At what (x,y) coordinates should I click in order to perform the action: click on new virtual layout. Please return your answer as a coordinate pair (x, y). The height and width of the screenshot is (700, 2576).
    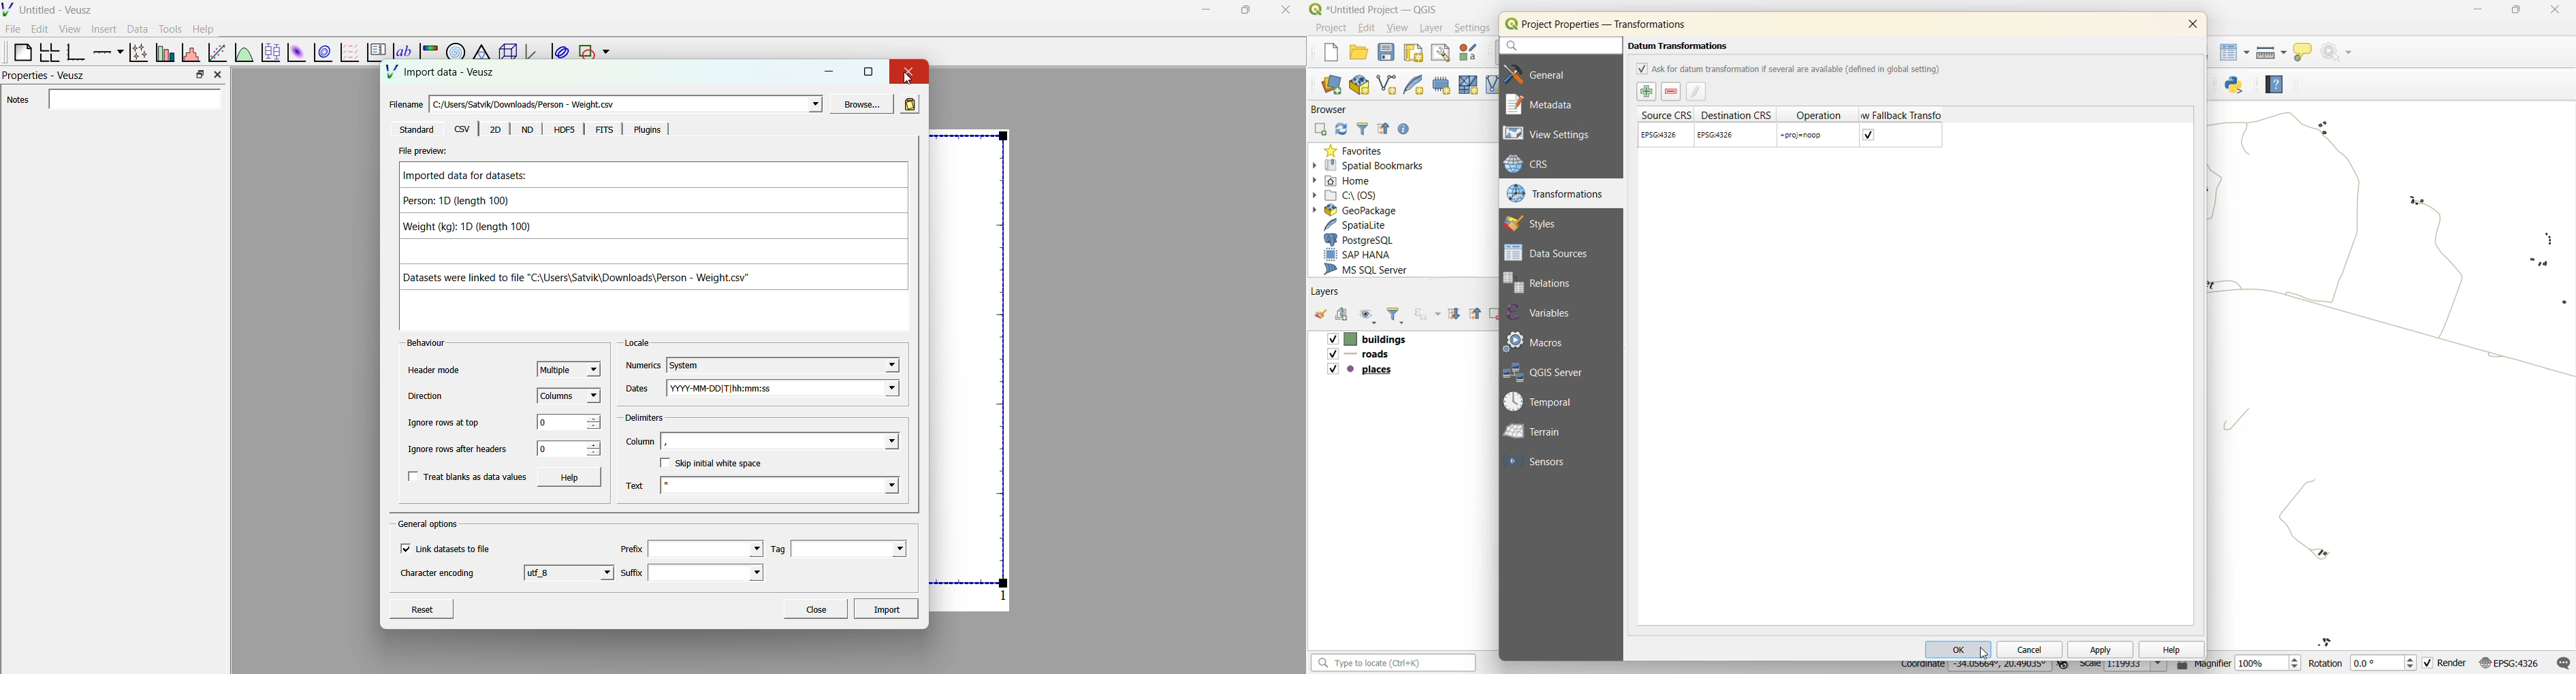
    Looking at the image, I should click on (1492, 83).